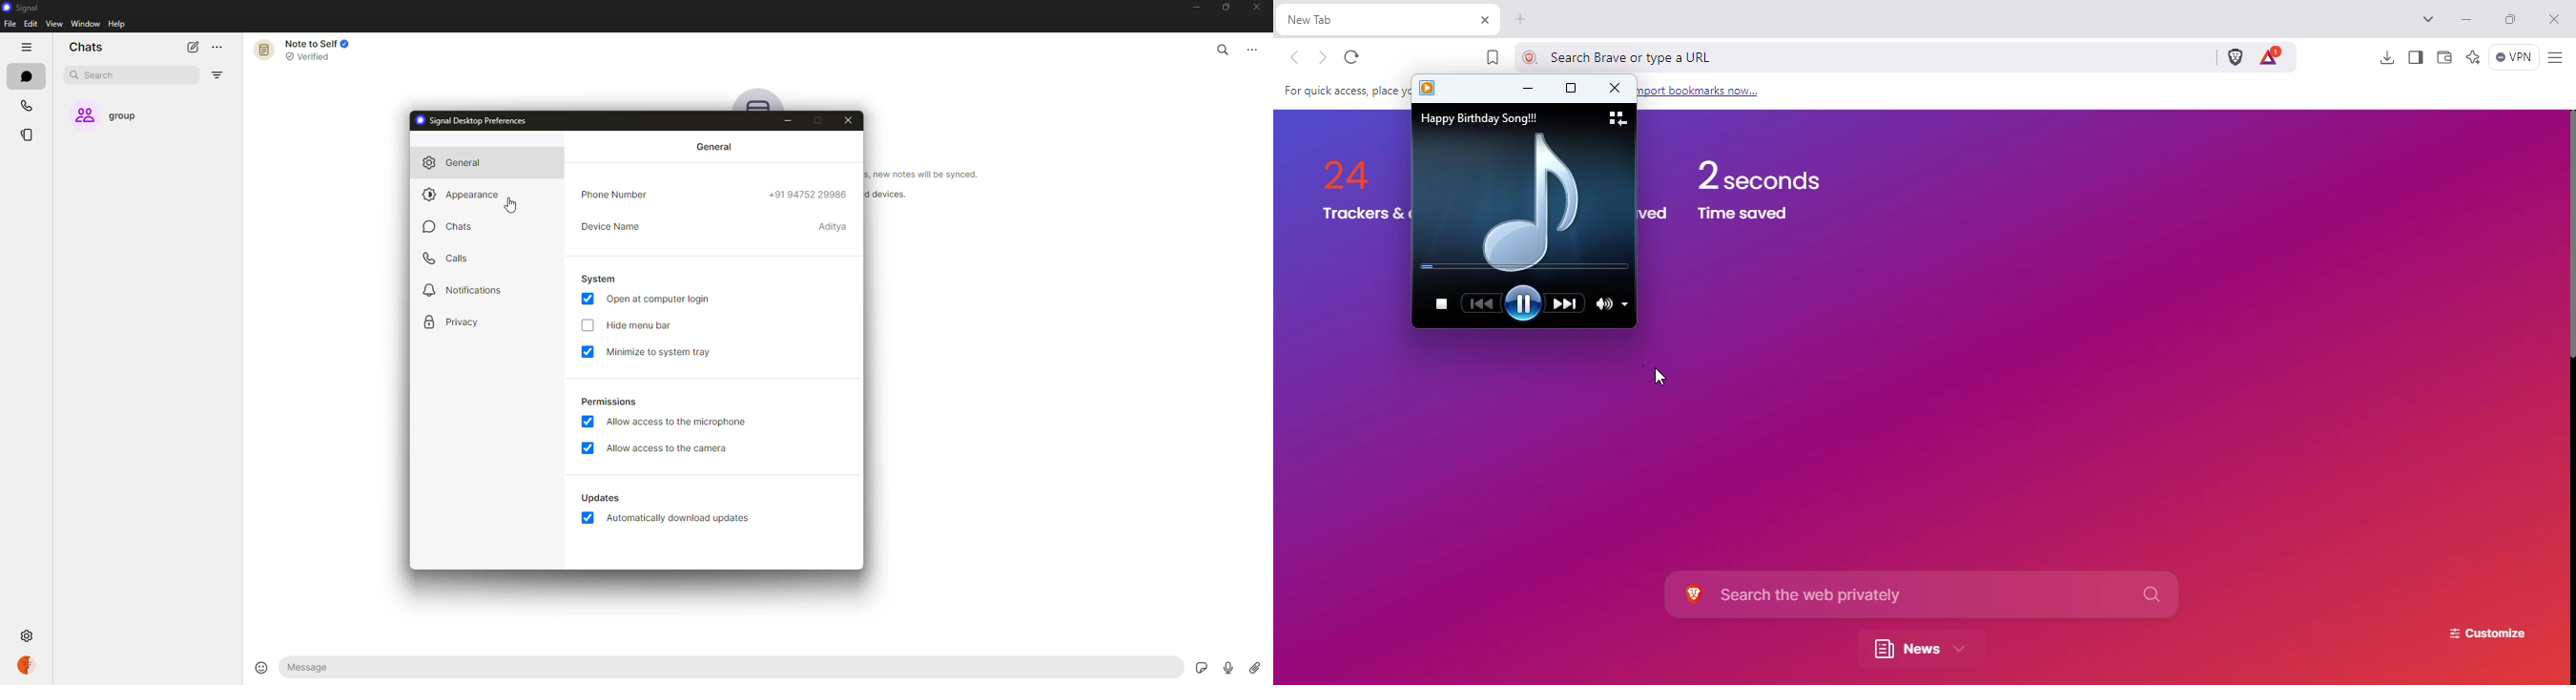  I want to click on chats, so click(30, 78).